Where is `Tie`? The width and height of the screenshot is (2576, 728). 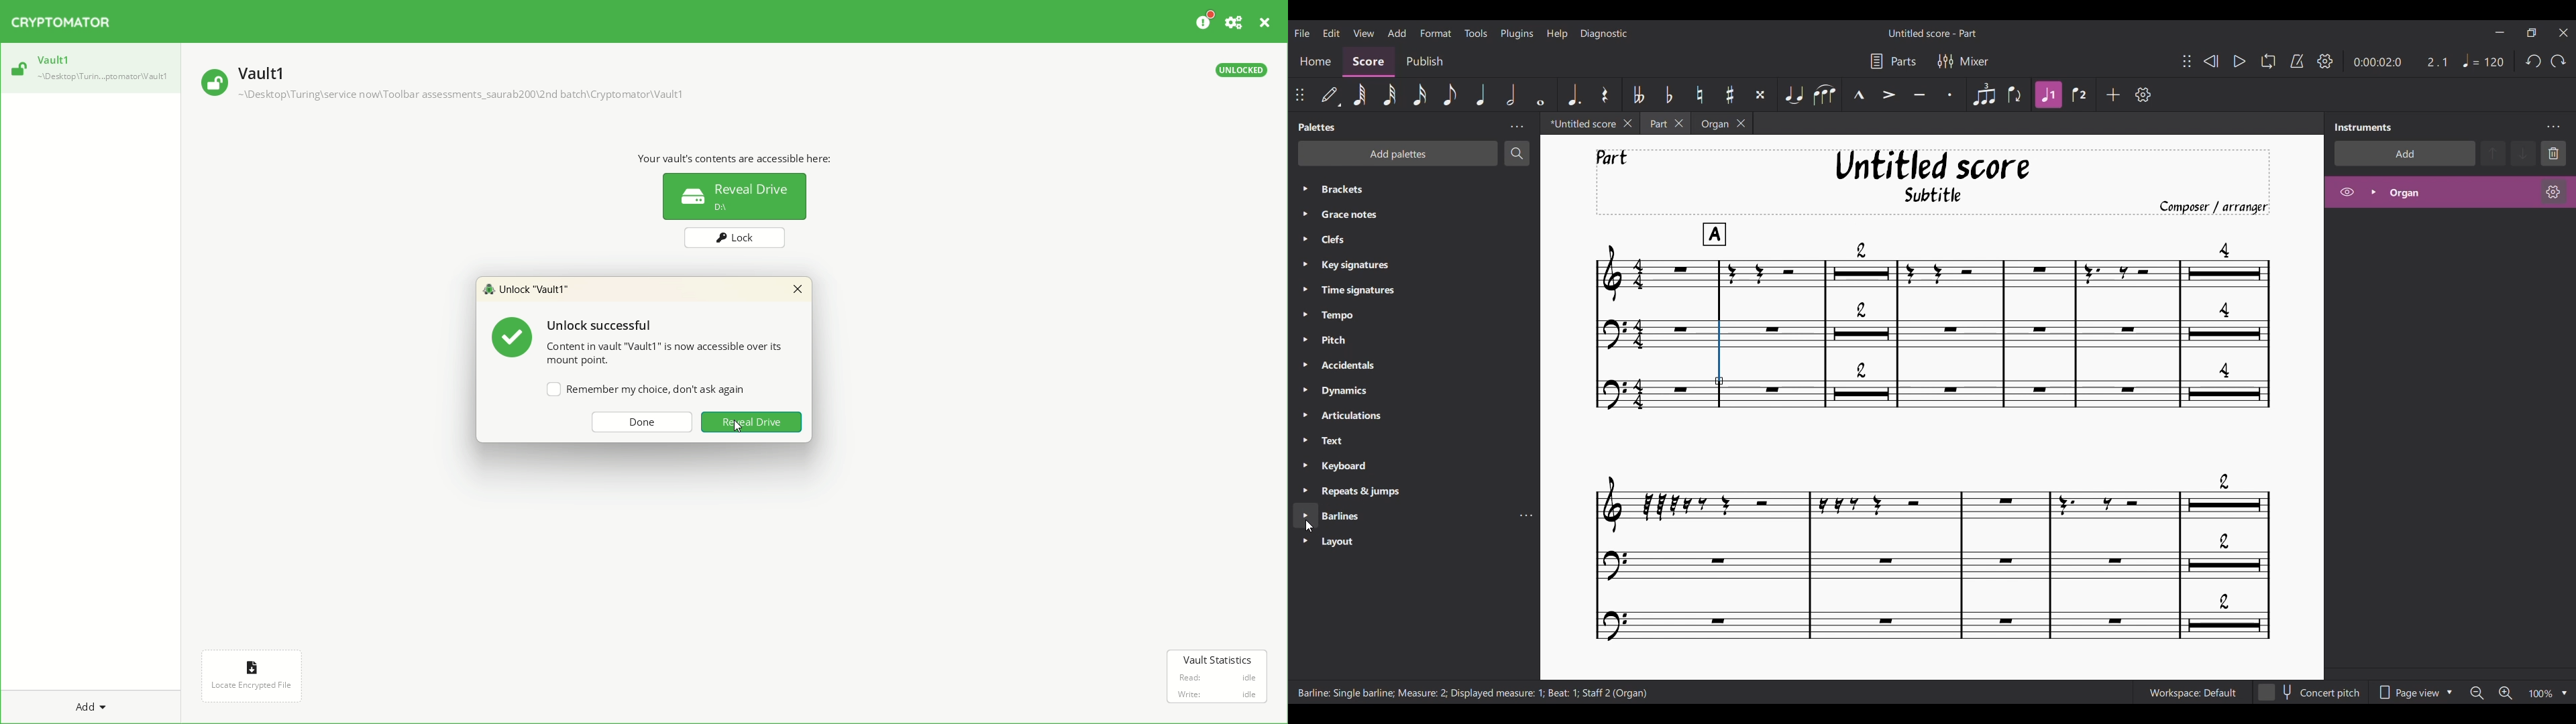 Tie is located at coordinates (1794, 95).